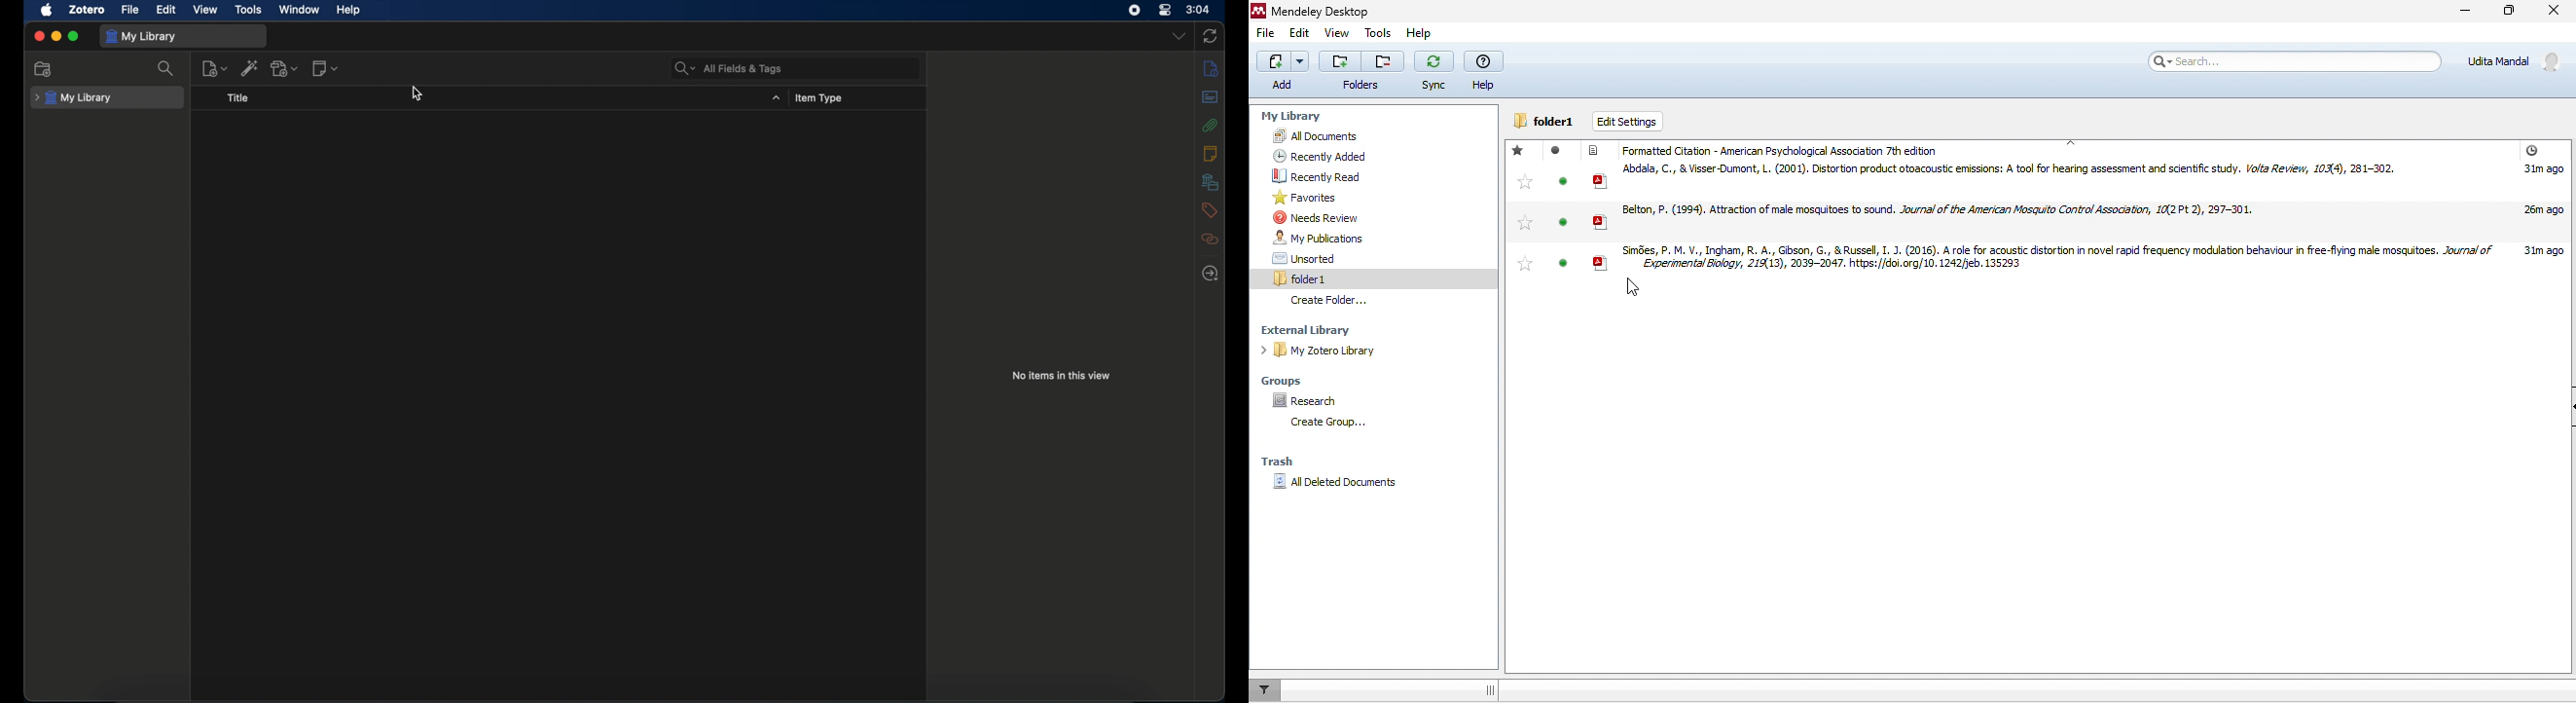  What do you see at coordinates (1786, 148) in the screenshot?
I see `formatted citation APA 7 th` at bounding box center [1786, 148].